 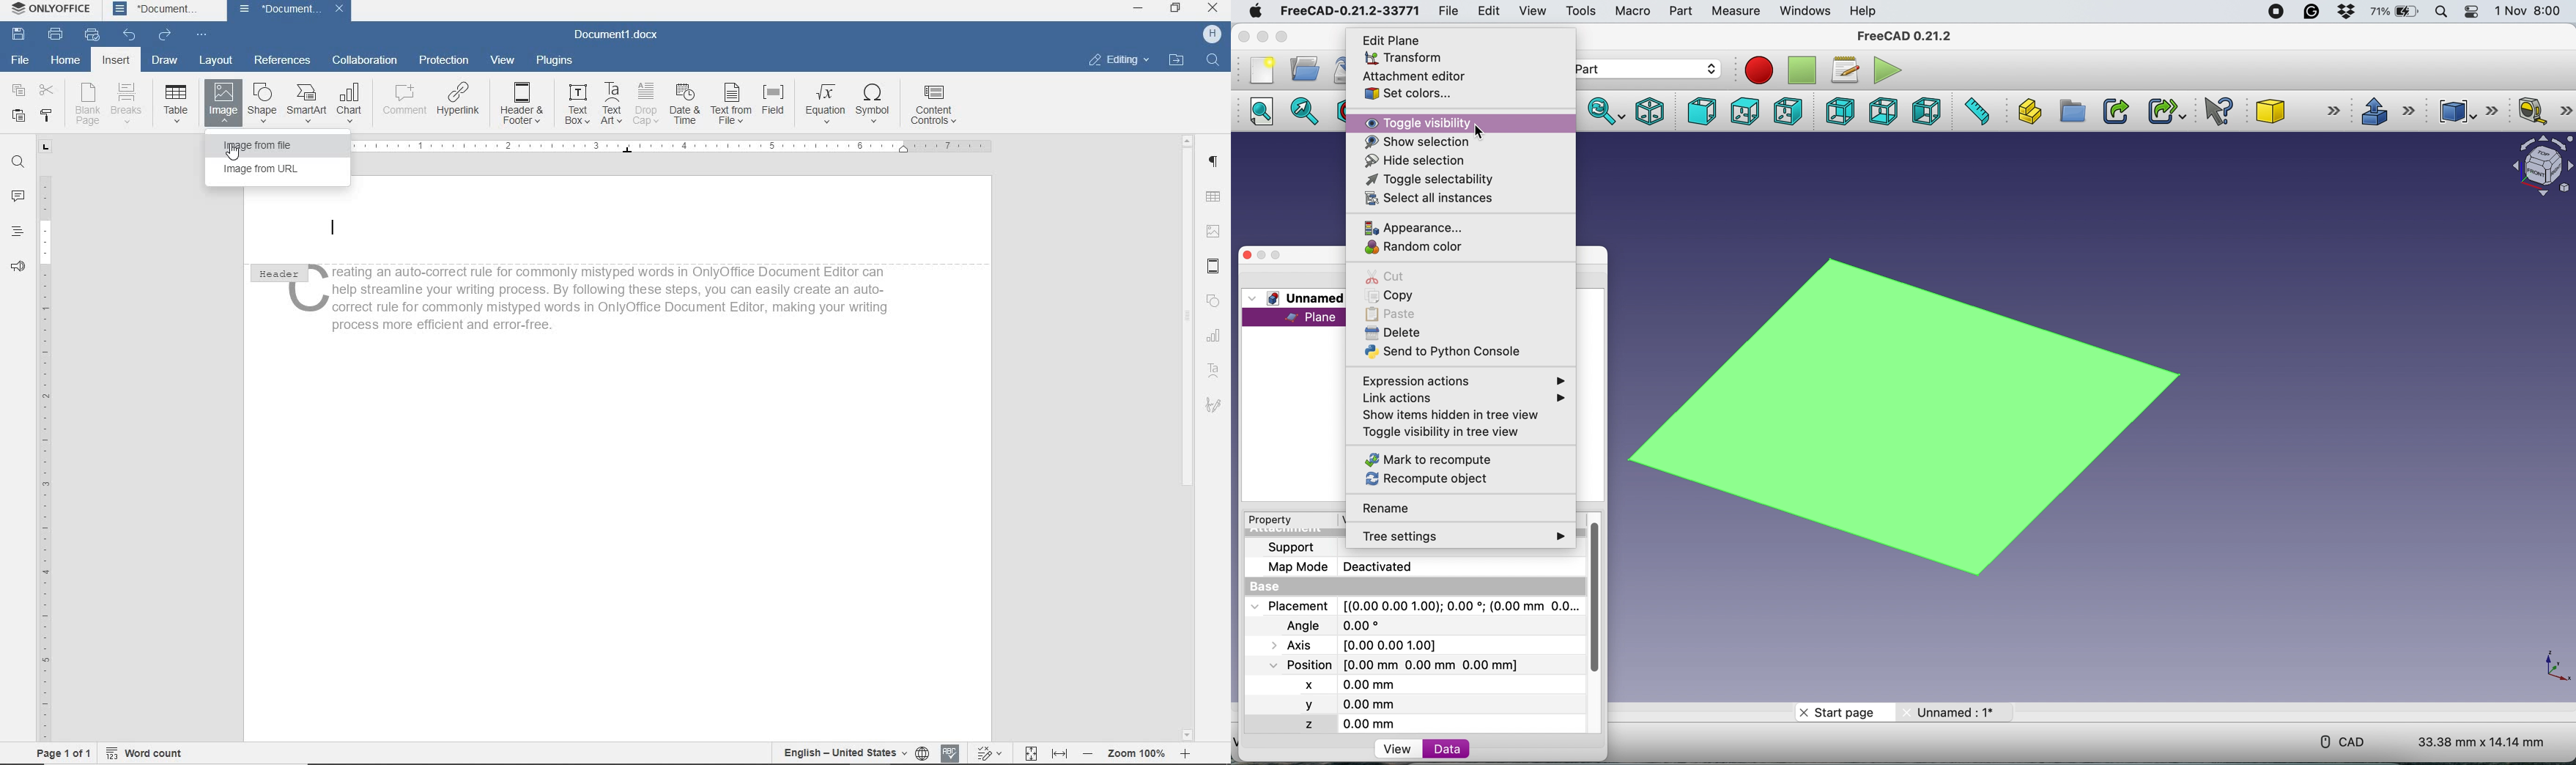 I want to click on front, so click(x=1702, y=111).